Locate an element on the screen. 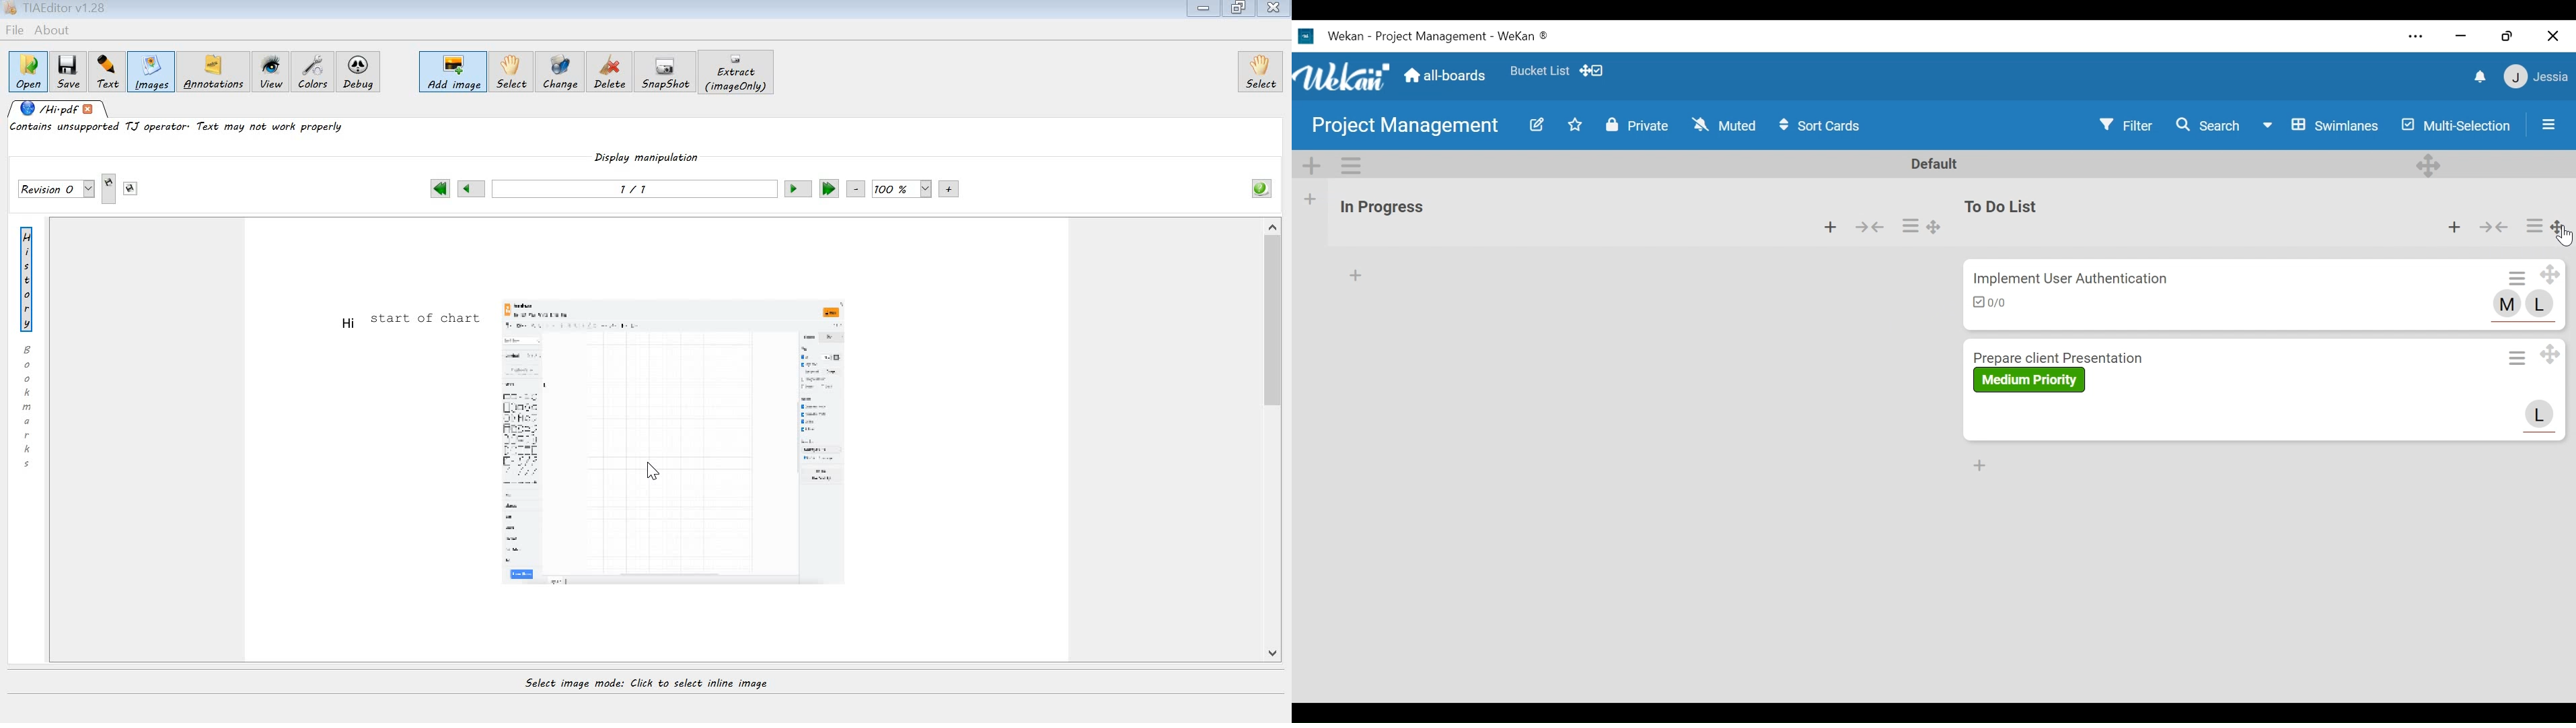  Toggle favorites is located at coordinates (1574, 125).